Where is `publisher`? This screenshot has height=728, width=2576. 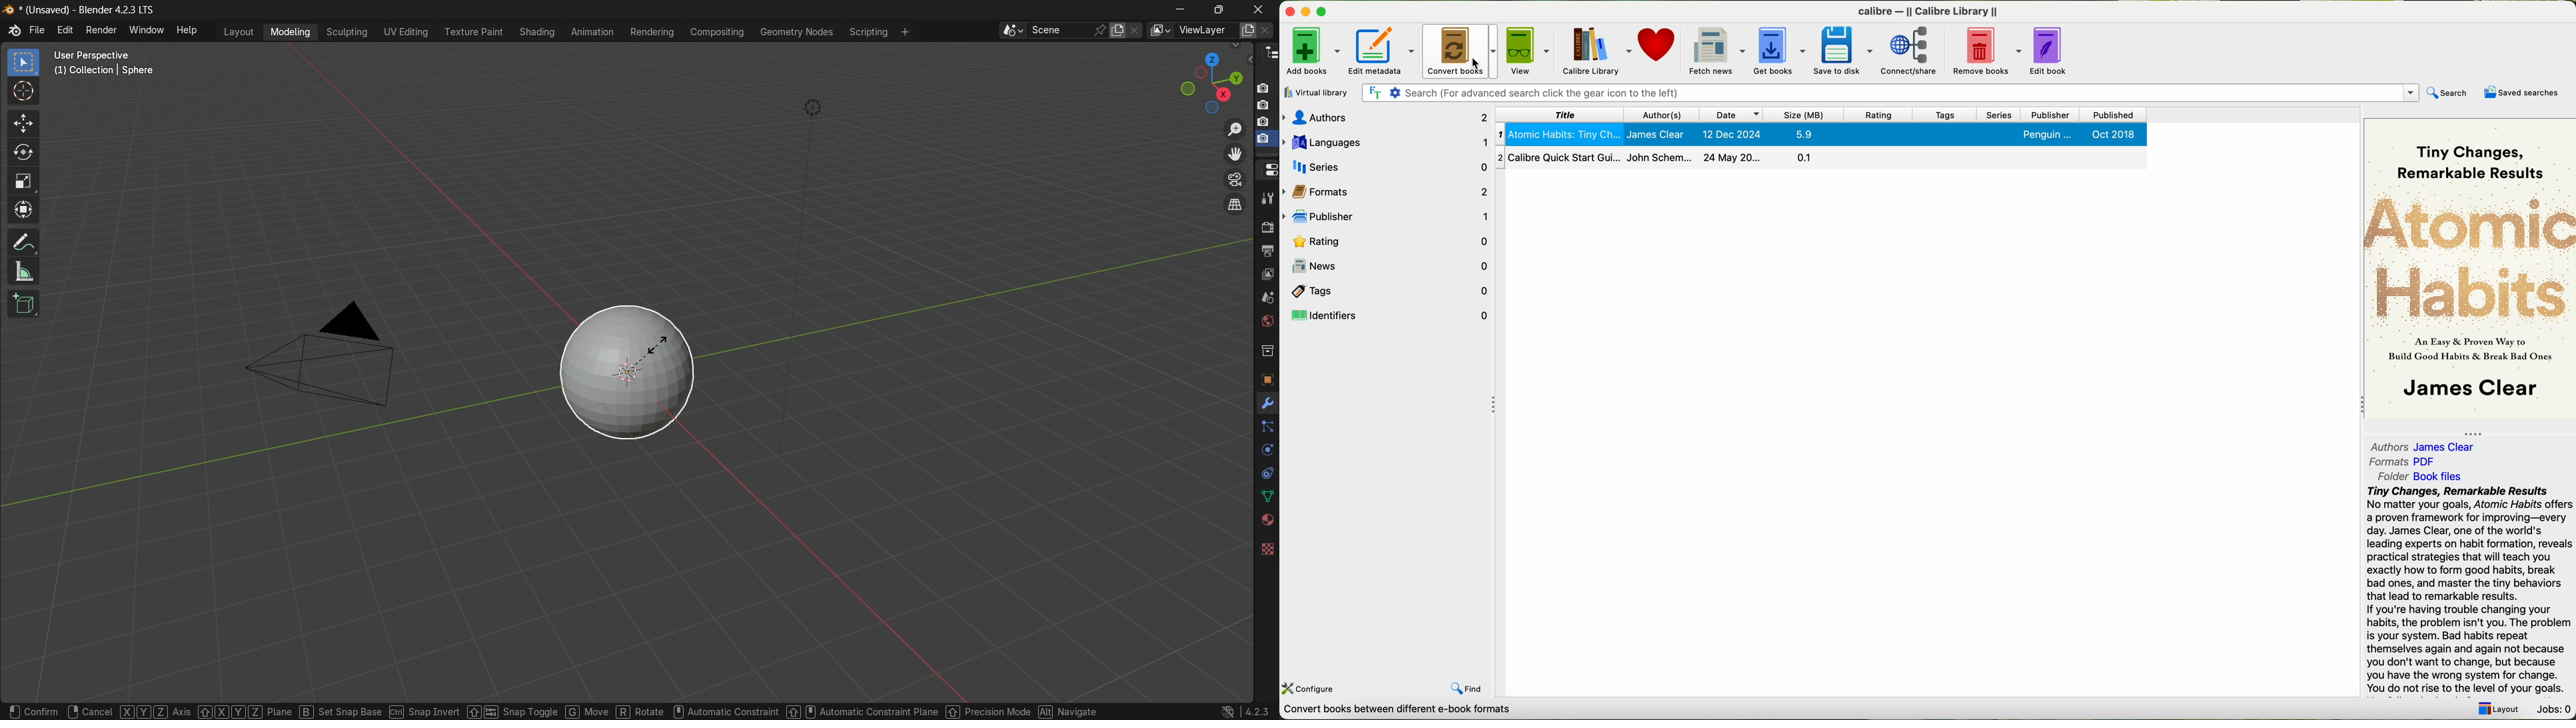
publisher is located at coordinates (1386, 215).